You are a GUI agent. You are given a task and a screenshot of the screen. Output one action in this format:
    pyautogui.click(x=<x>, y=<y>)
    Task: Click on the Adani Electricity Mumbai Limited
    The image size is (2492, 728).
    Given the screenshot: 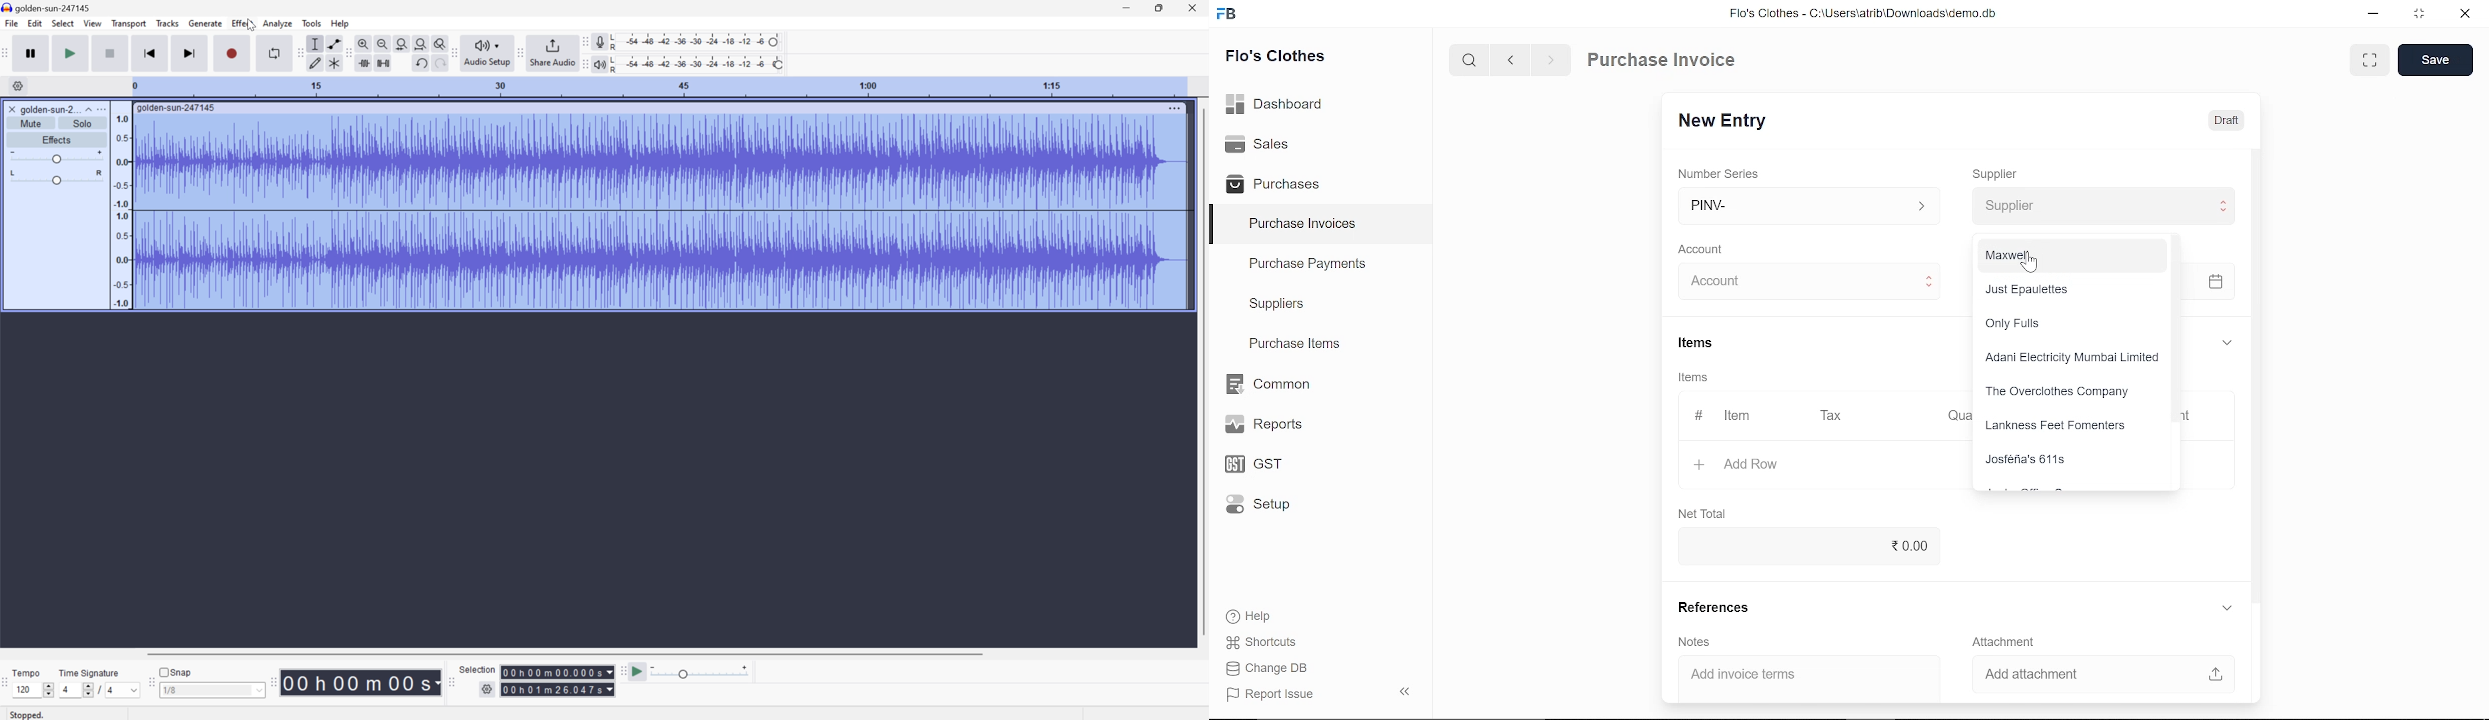 What is the action you would take?
    pyautogui.click(x=2071, y=359)
    